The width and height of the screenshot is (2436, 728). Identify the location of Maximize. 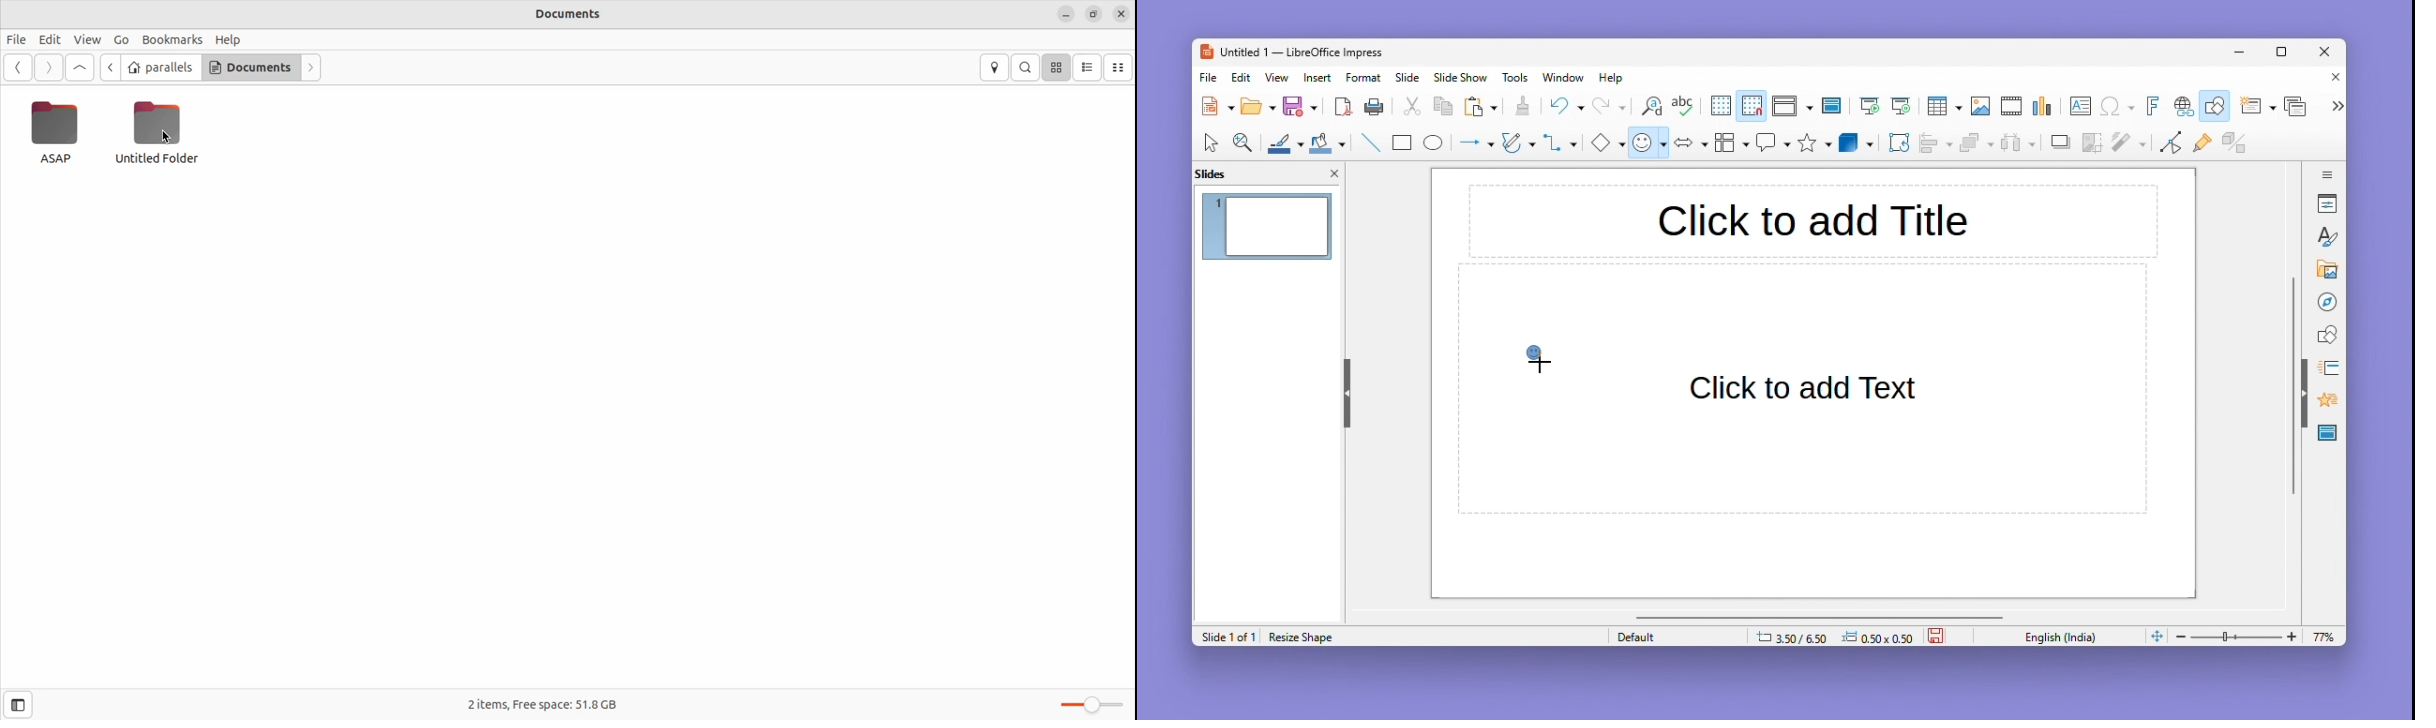
(2285, 55).